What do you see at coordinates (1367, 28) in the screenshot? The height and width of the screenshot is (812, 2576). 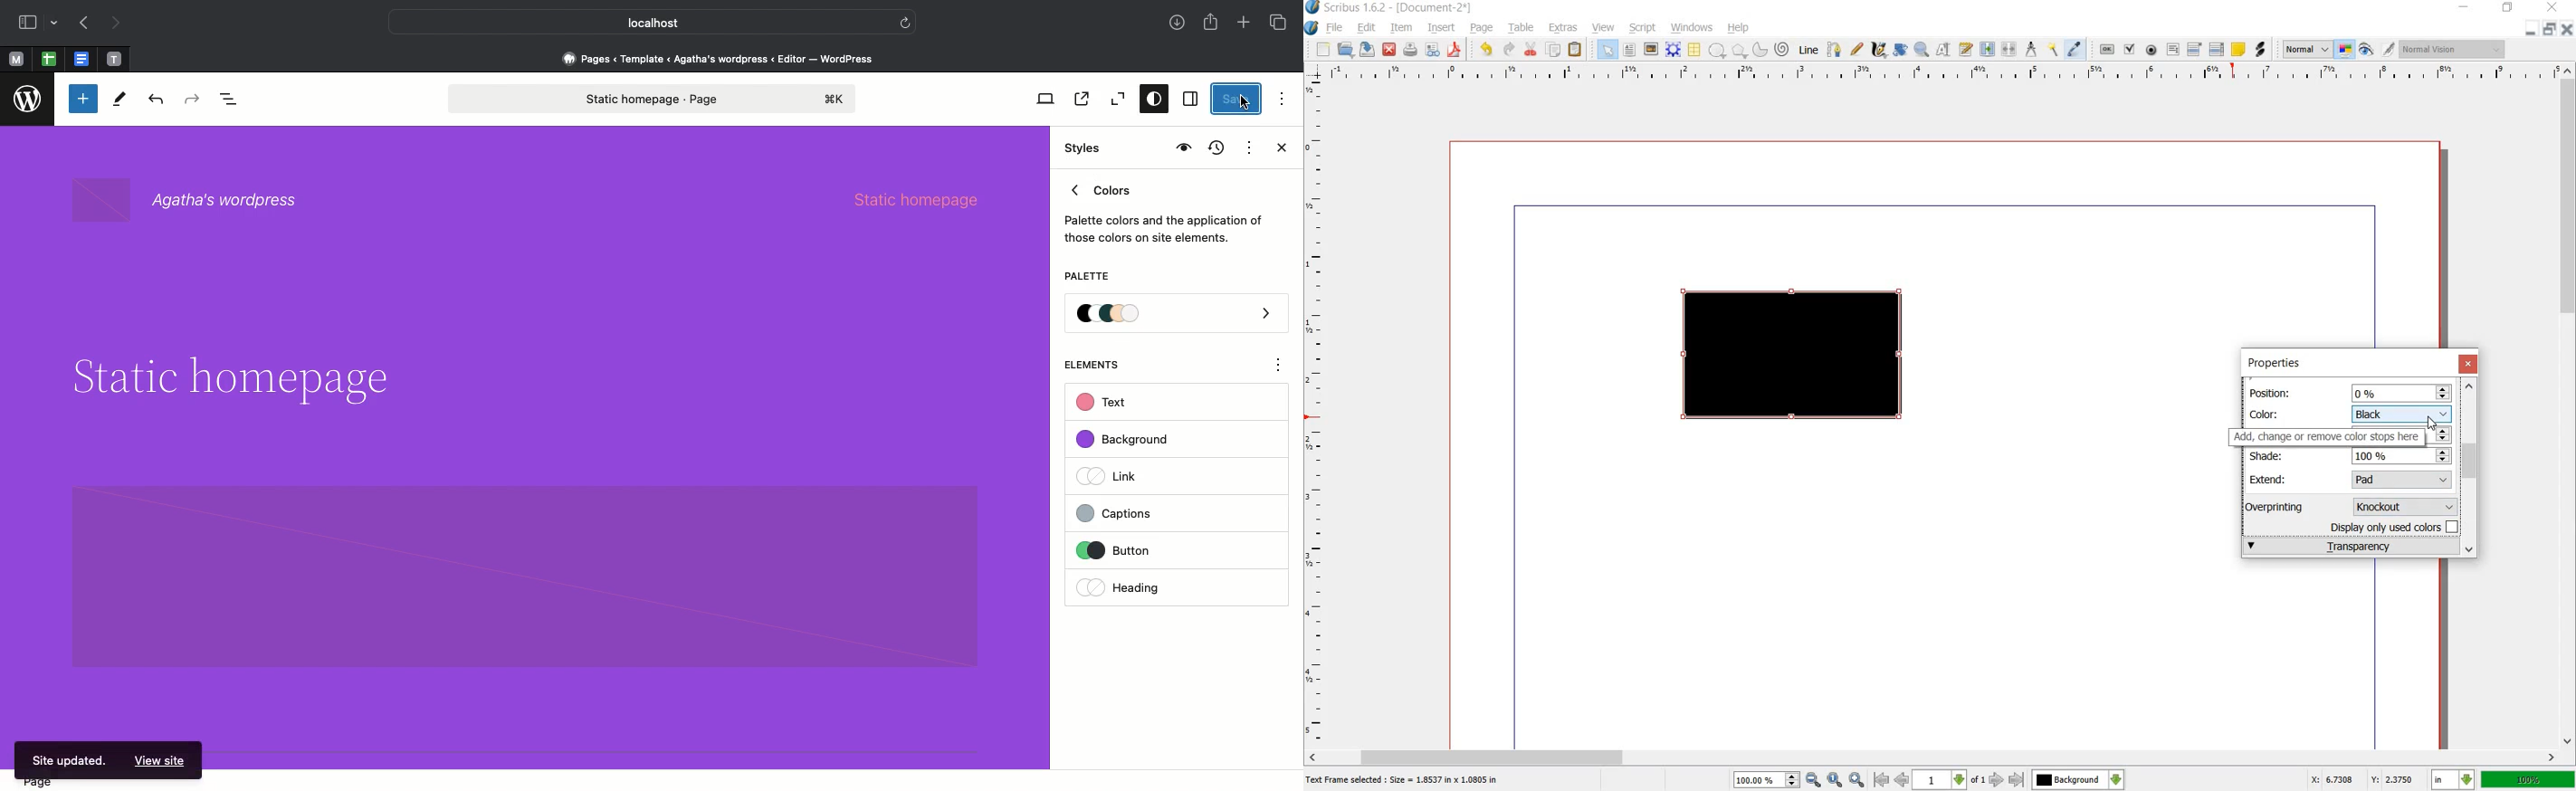 I see `edit` at bounding box center [1367, 28].